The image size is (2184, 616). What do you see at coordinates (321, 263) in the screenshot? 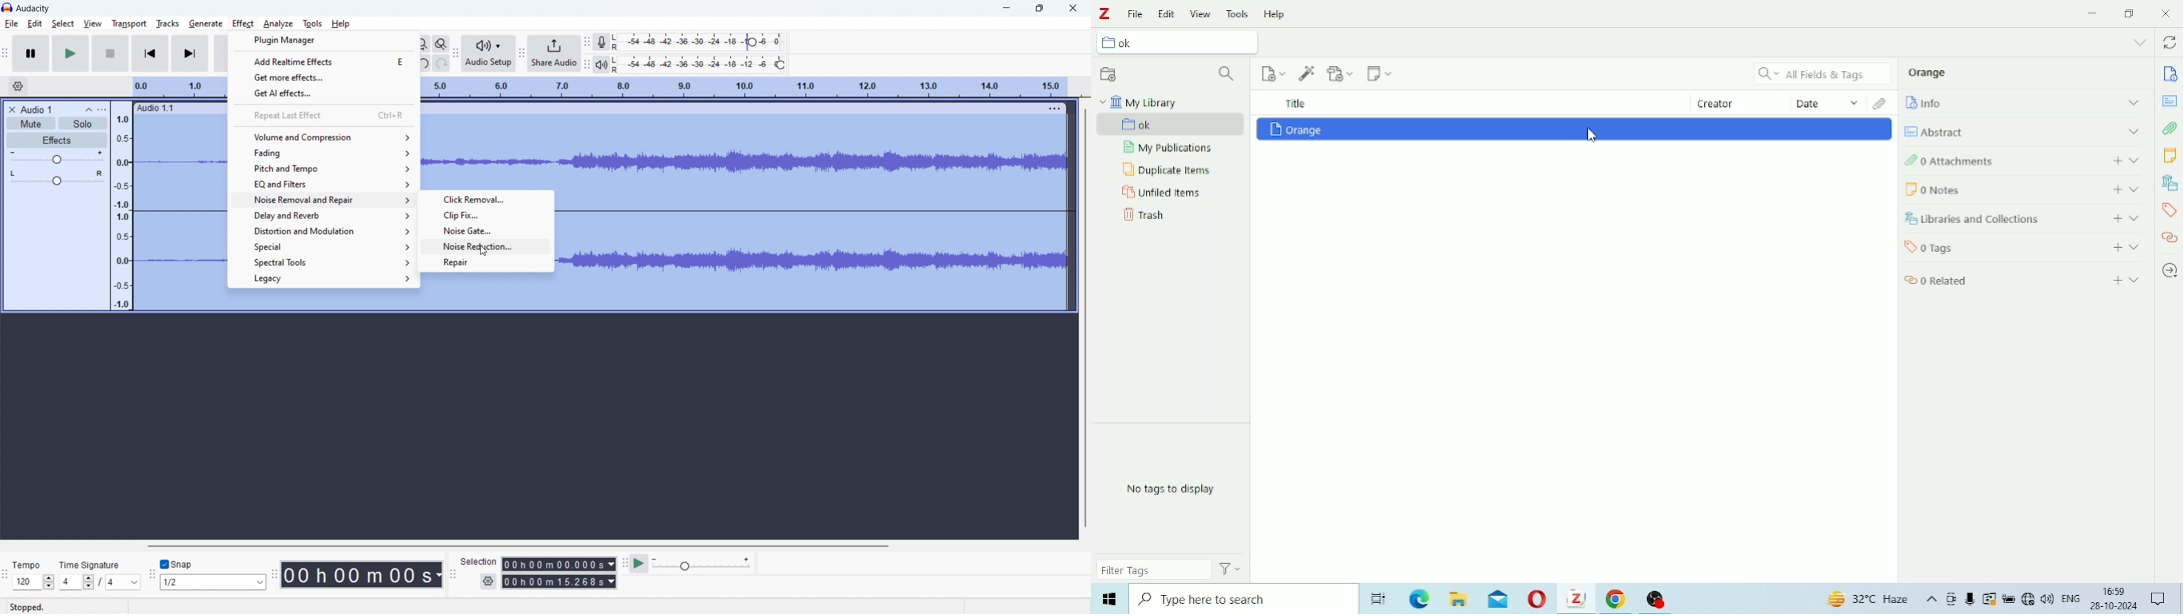
I see `spectral tools` at bounding box center [321, 263].